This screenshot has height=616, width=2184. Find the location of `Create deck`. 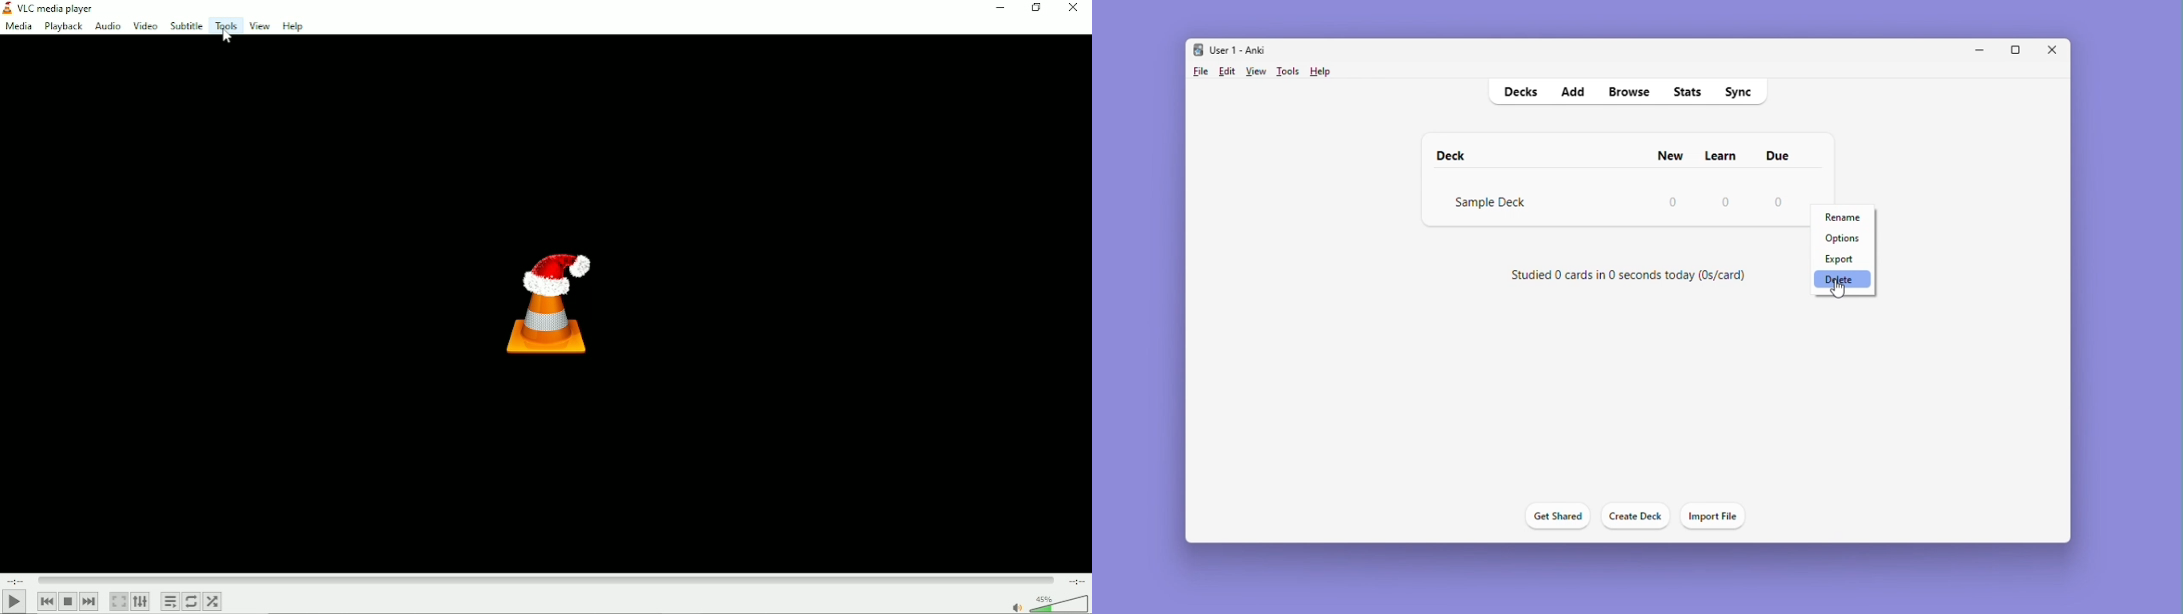

Create deck is located at coordinates (1632, 517).